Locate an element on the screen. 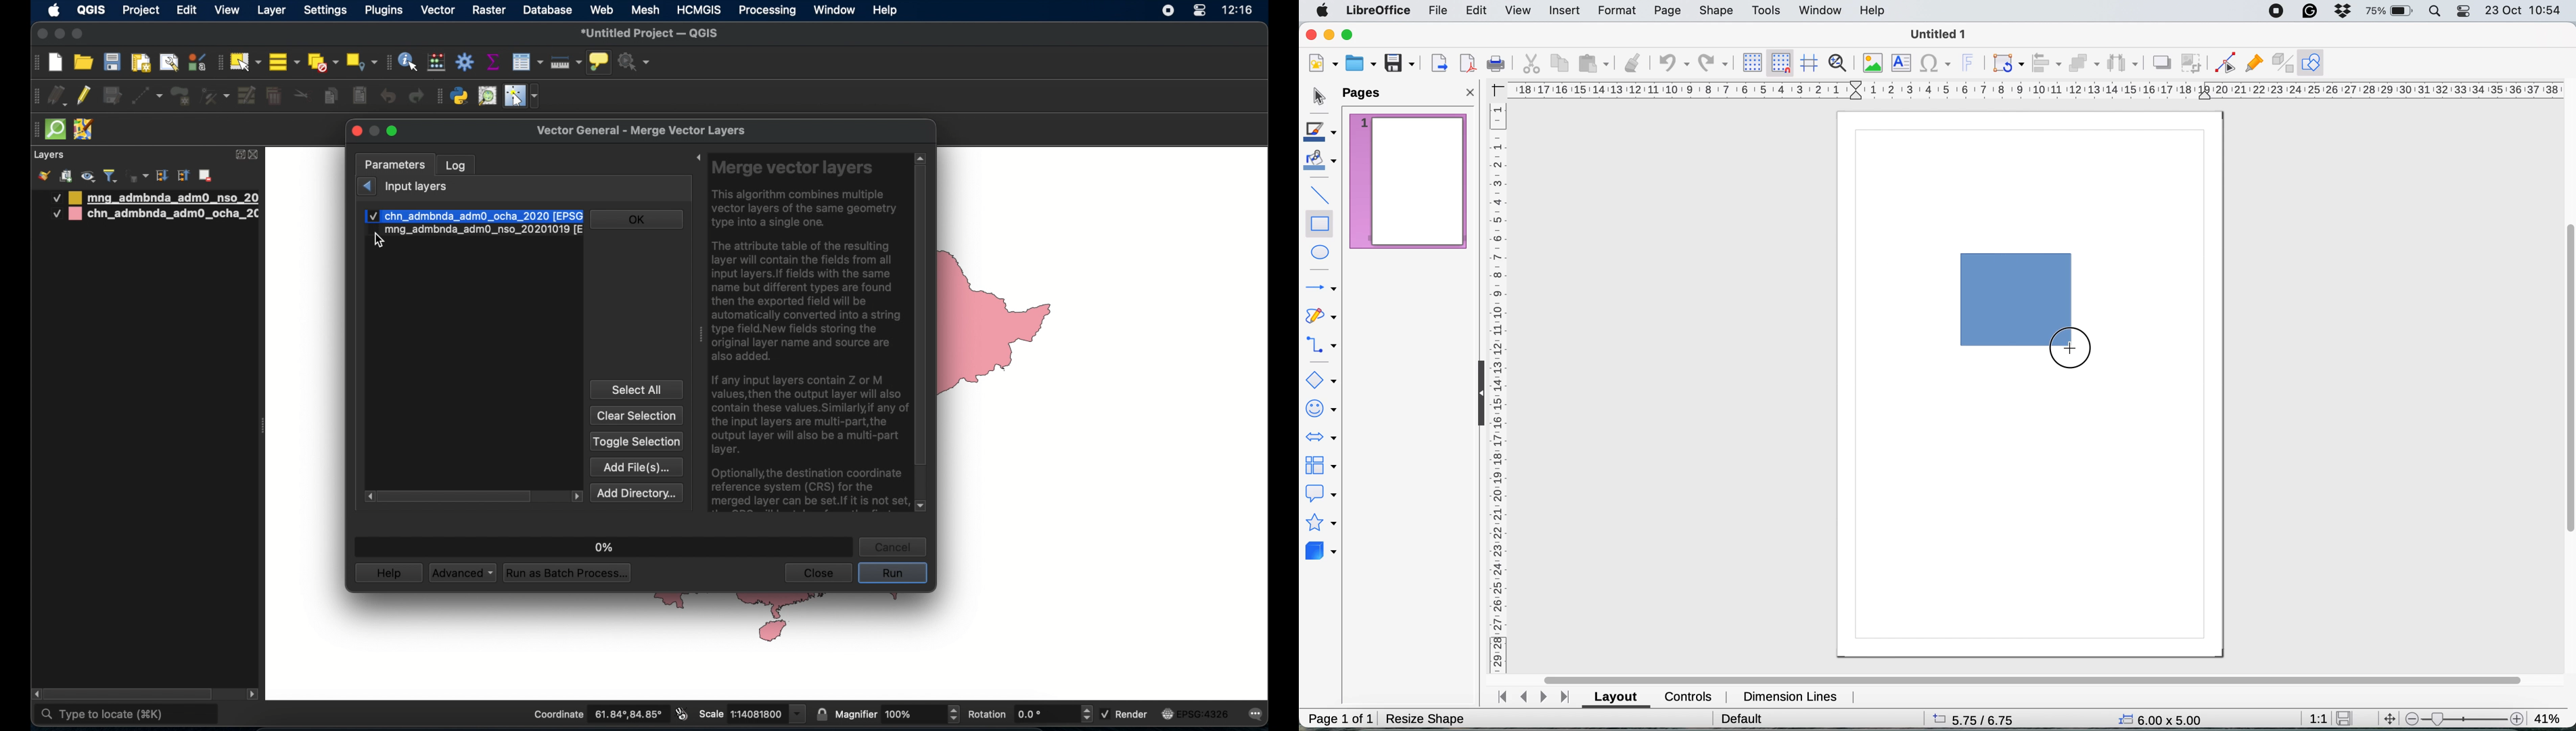  scroll left arrow is located at coordinates (577, 496).